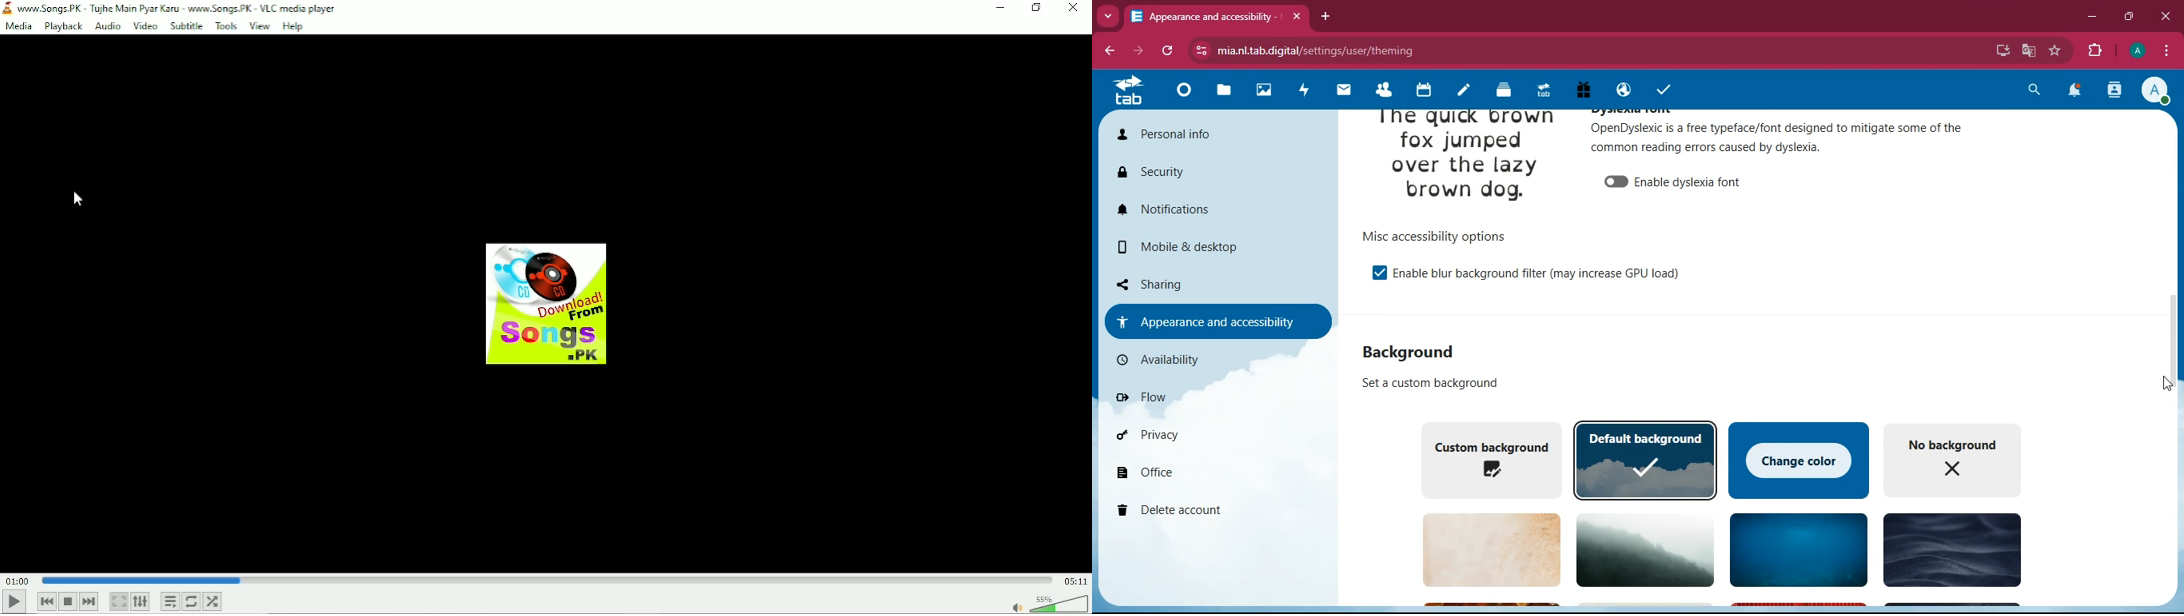 Image resolution: width=2184 pixels, height=616 pixels. What do you see at coordinates (171, 602) in the screenshot?
I see `Toggle playlist` at bounding box center [171, 602].